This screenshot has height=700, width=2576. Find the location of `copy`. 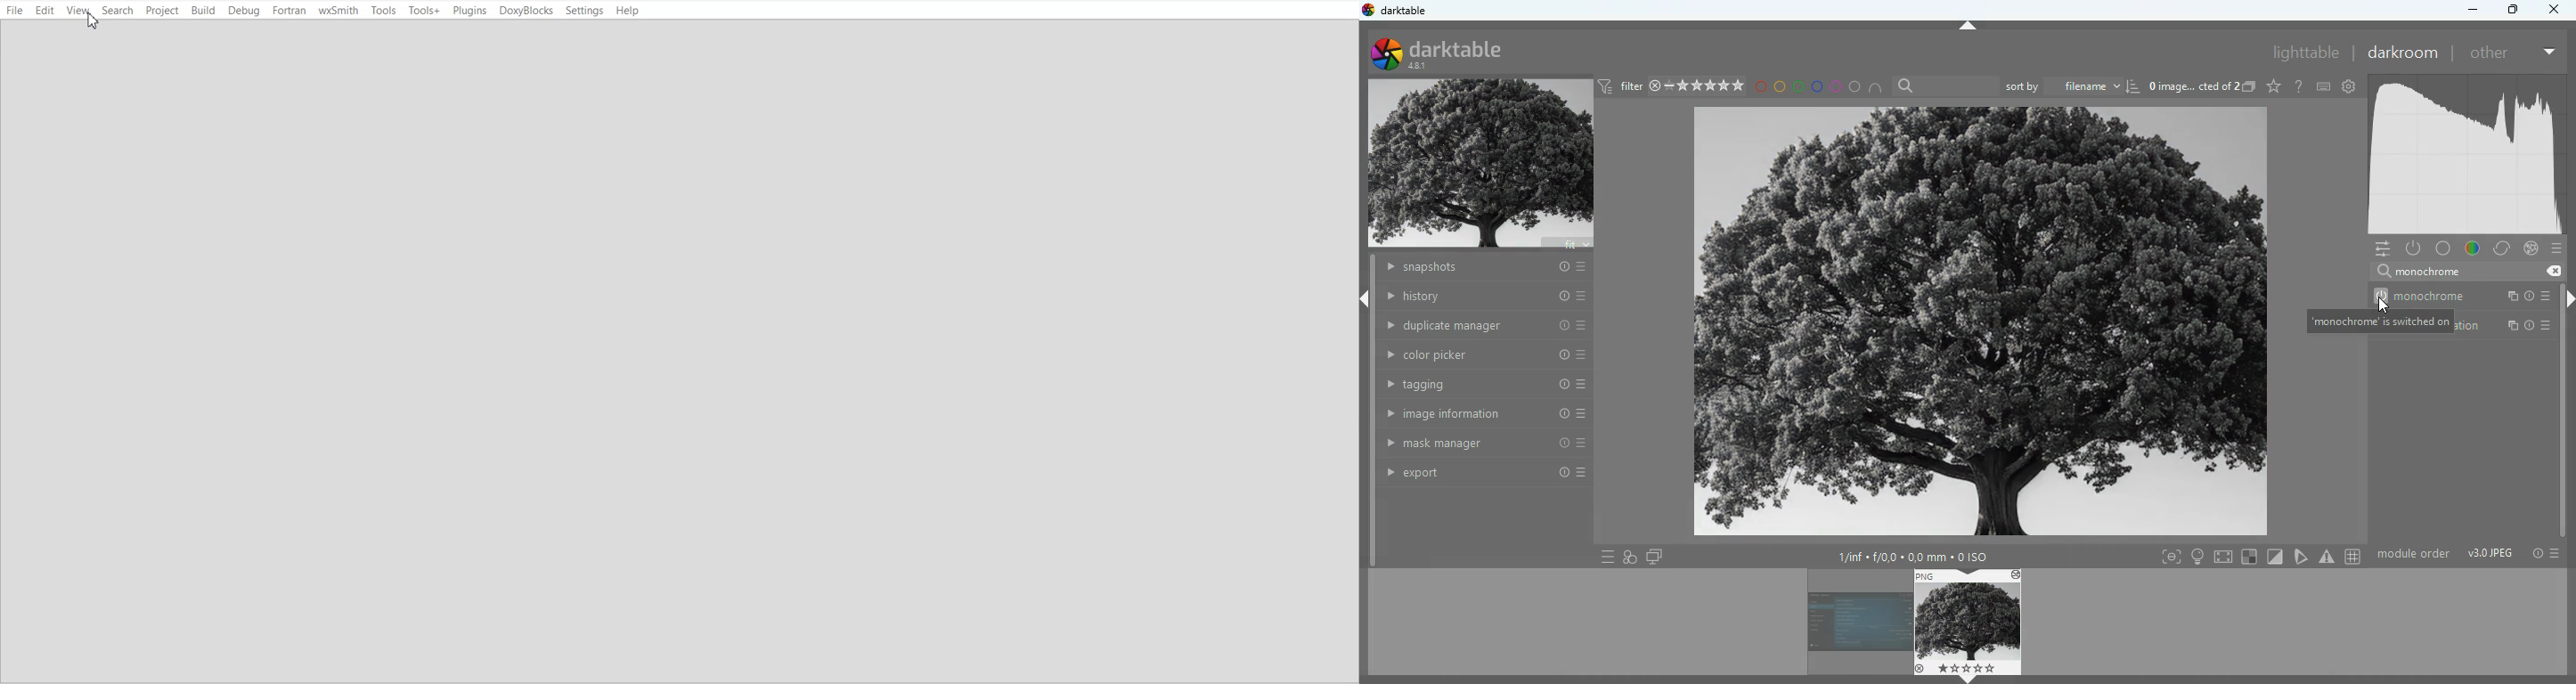

copy is located at coordinates (2249, 87).